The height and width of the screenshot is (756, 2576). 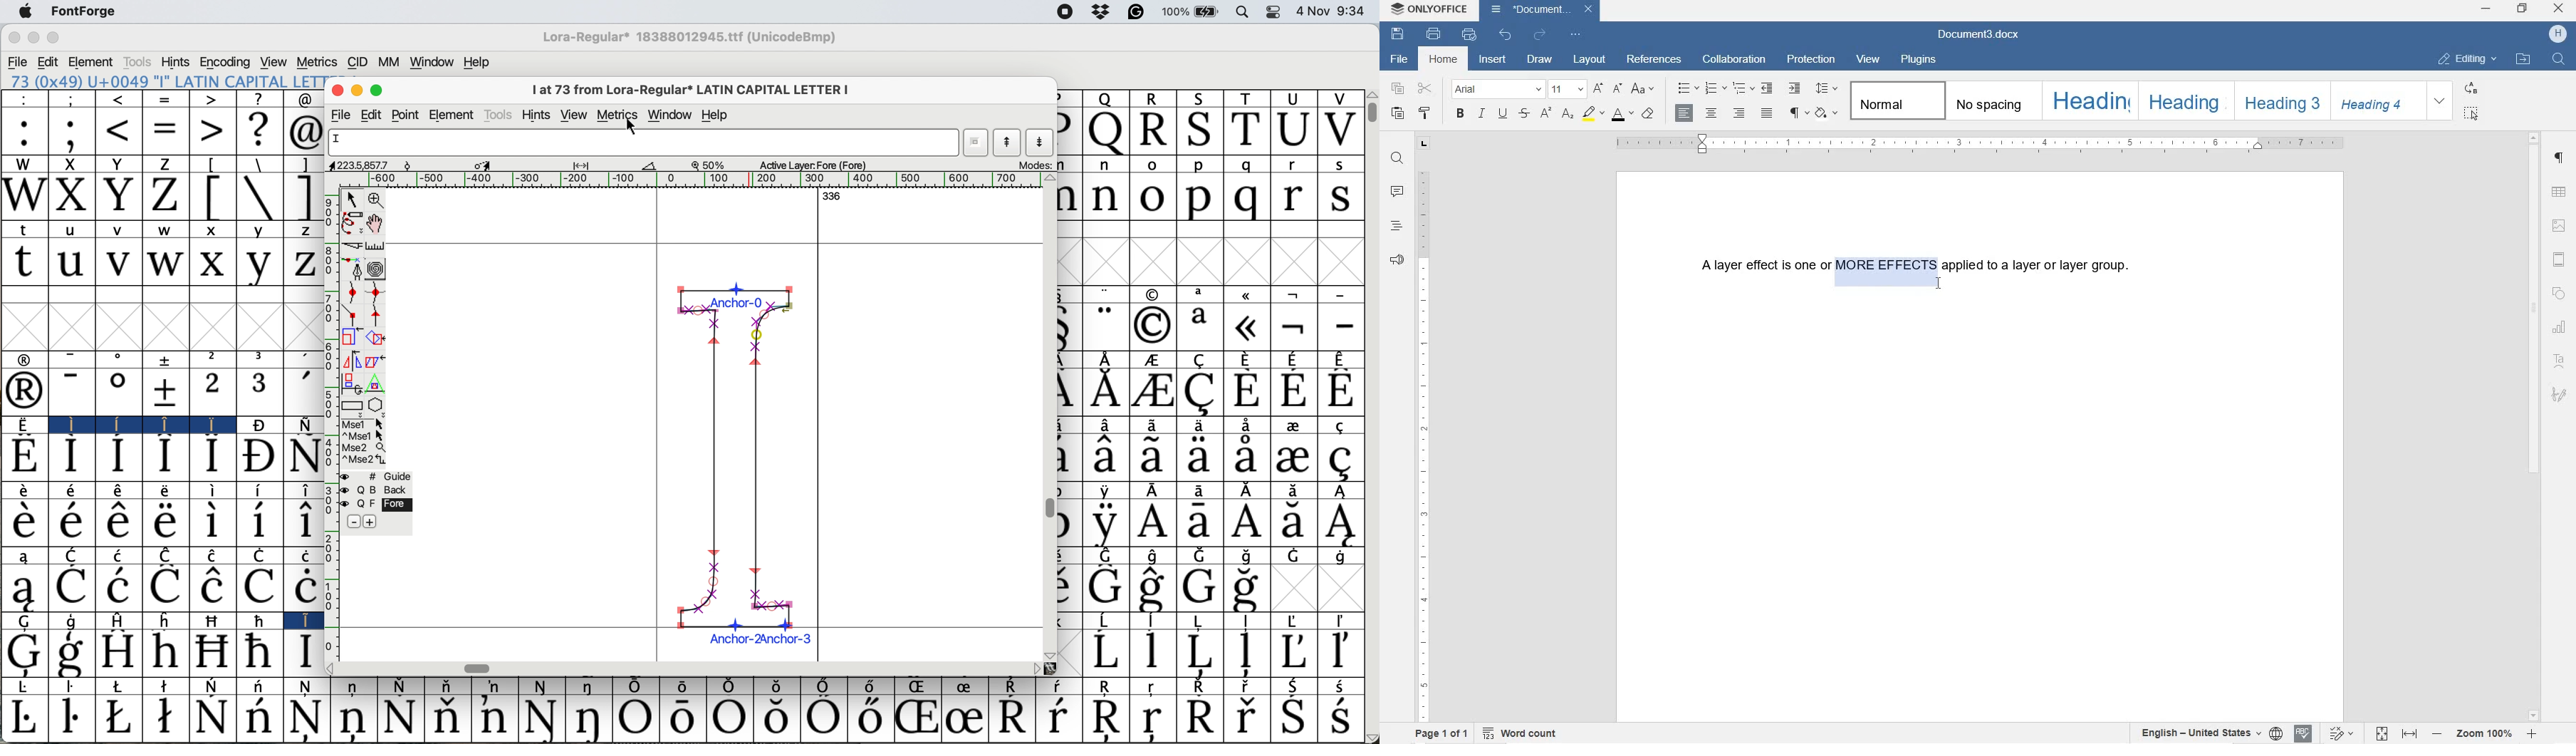 What do you see at coordinates (24, 11) in the screenshot?
I see `system logo` at bounding box center [24, 11].